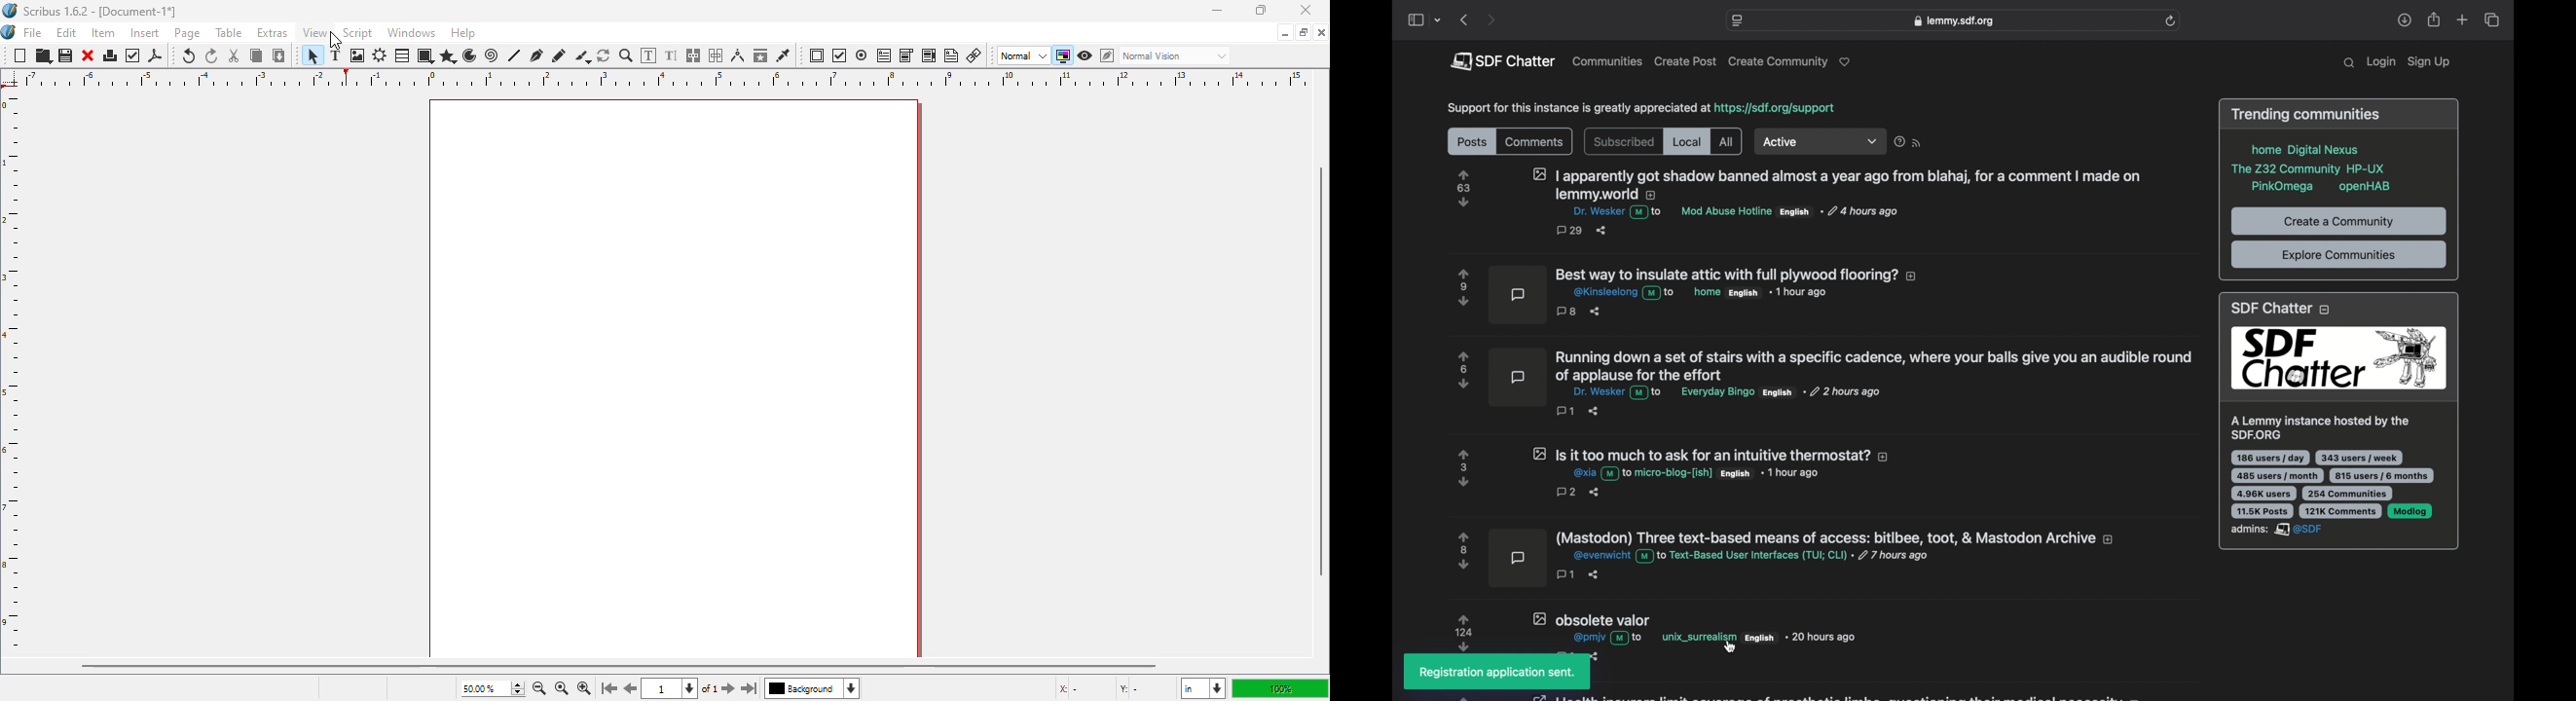 The width and height of the screenshot is (2576, 728). What do you see at coordinates (2337, 421) in the screenshot?
I see `sdf chatter` at bounding box center [2337, 421].